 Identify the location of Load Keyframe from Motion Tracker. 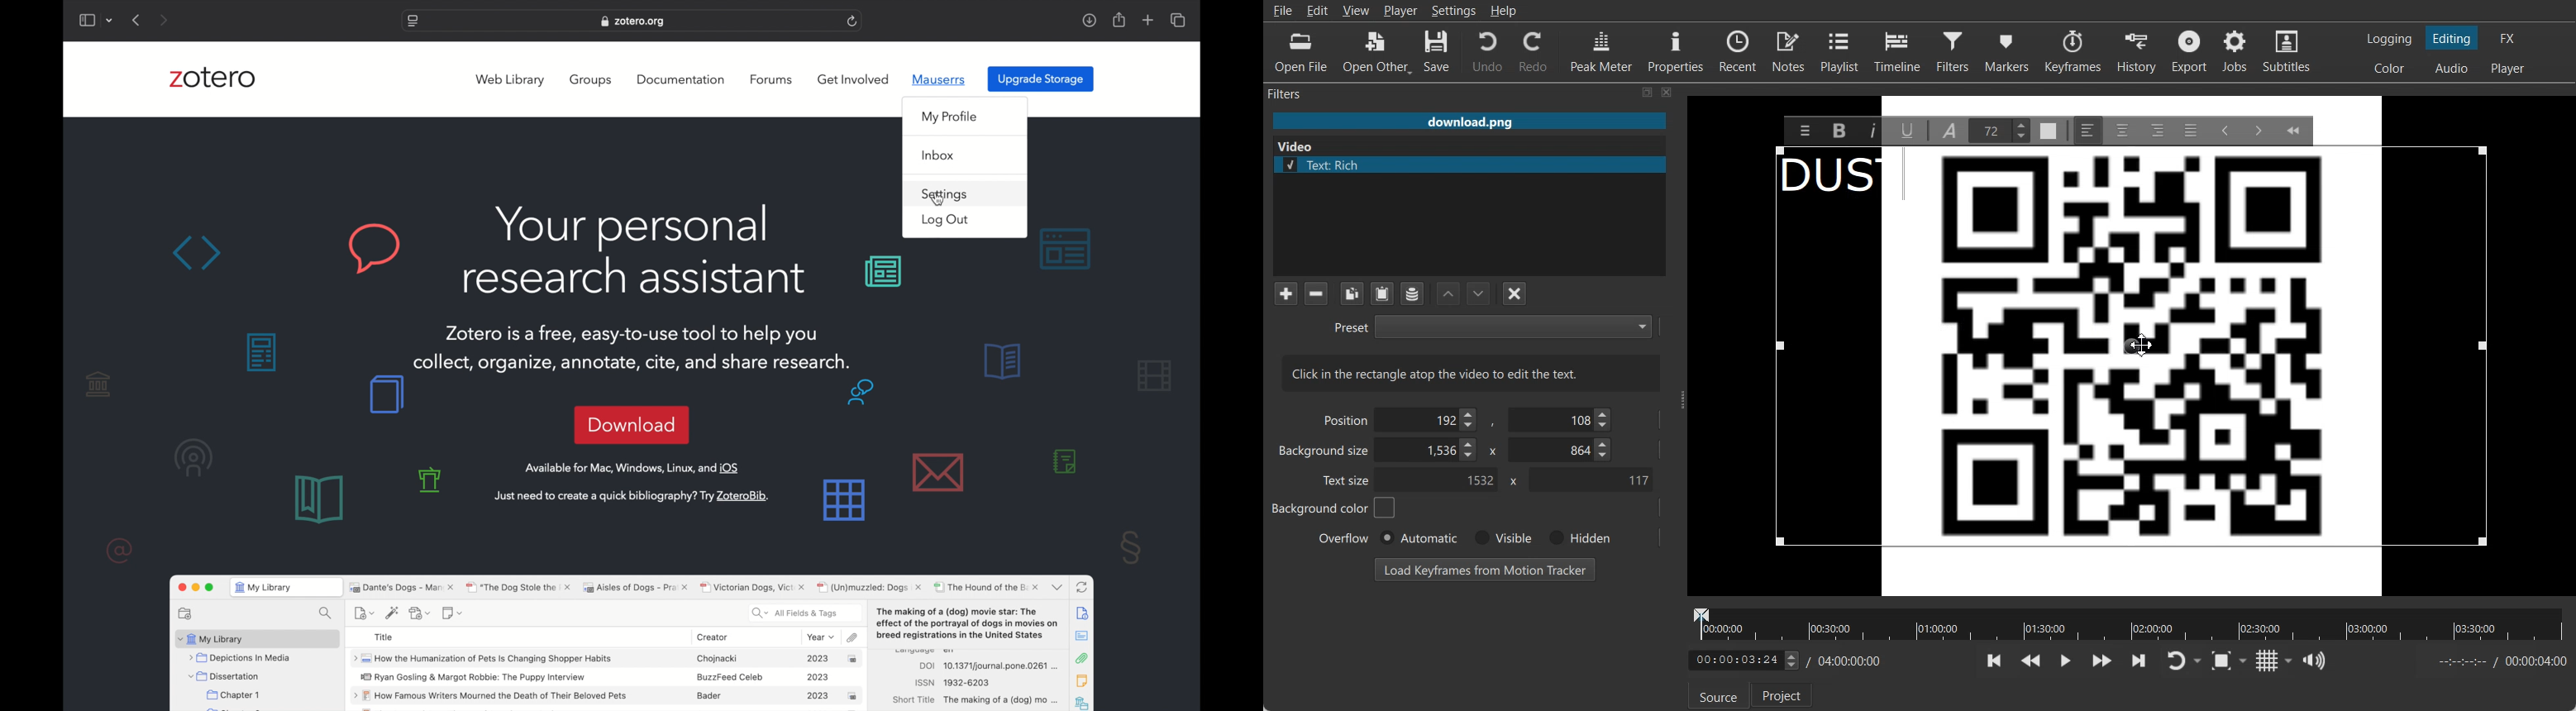
(1485, 569).